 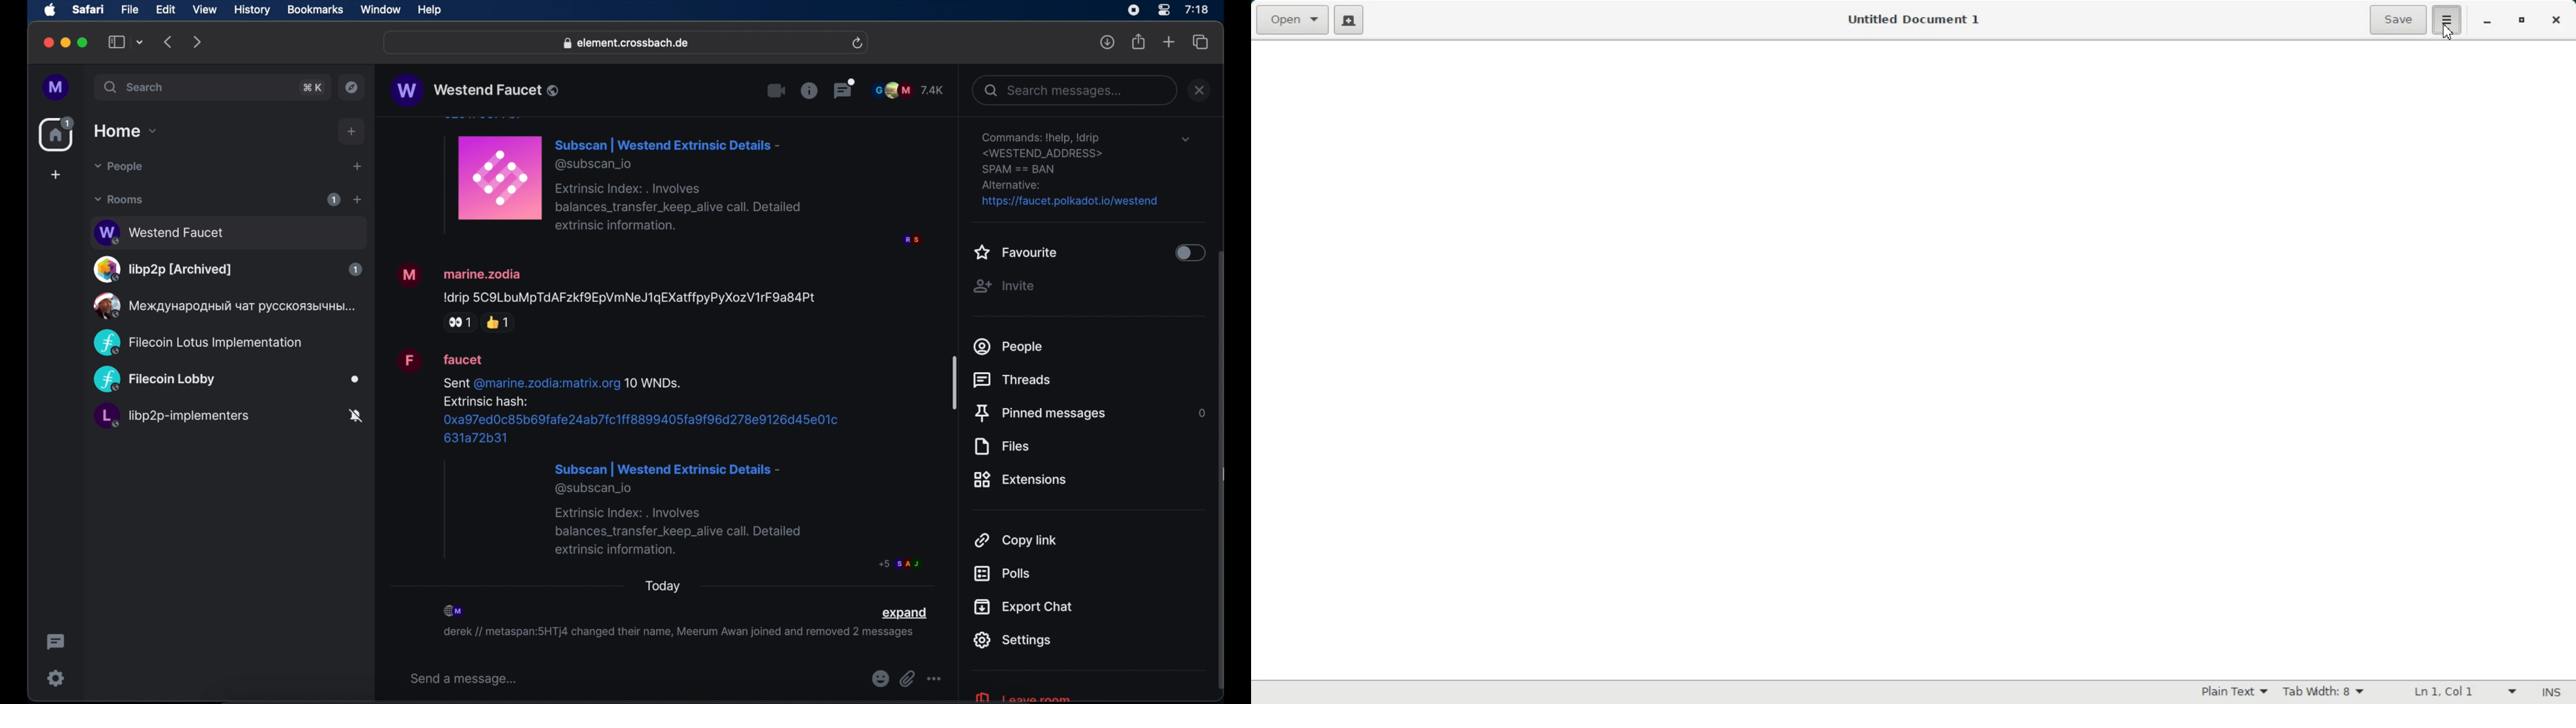 What do you see at coordinates (66, 42) in the screenshot?
I see `minimize` at bounding box center [66, 42].